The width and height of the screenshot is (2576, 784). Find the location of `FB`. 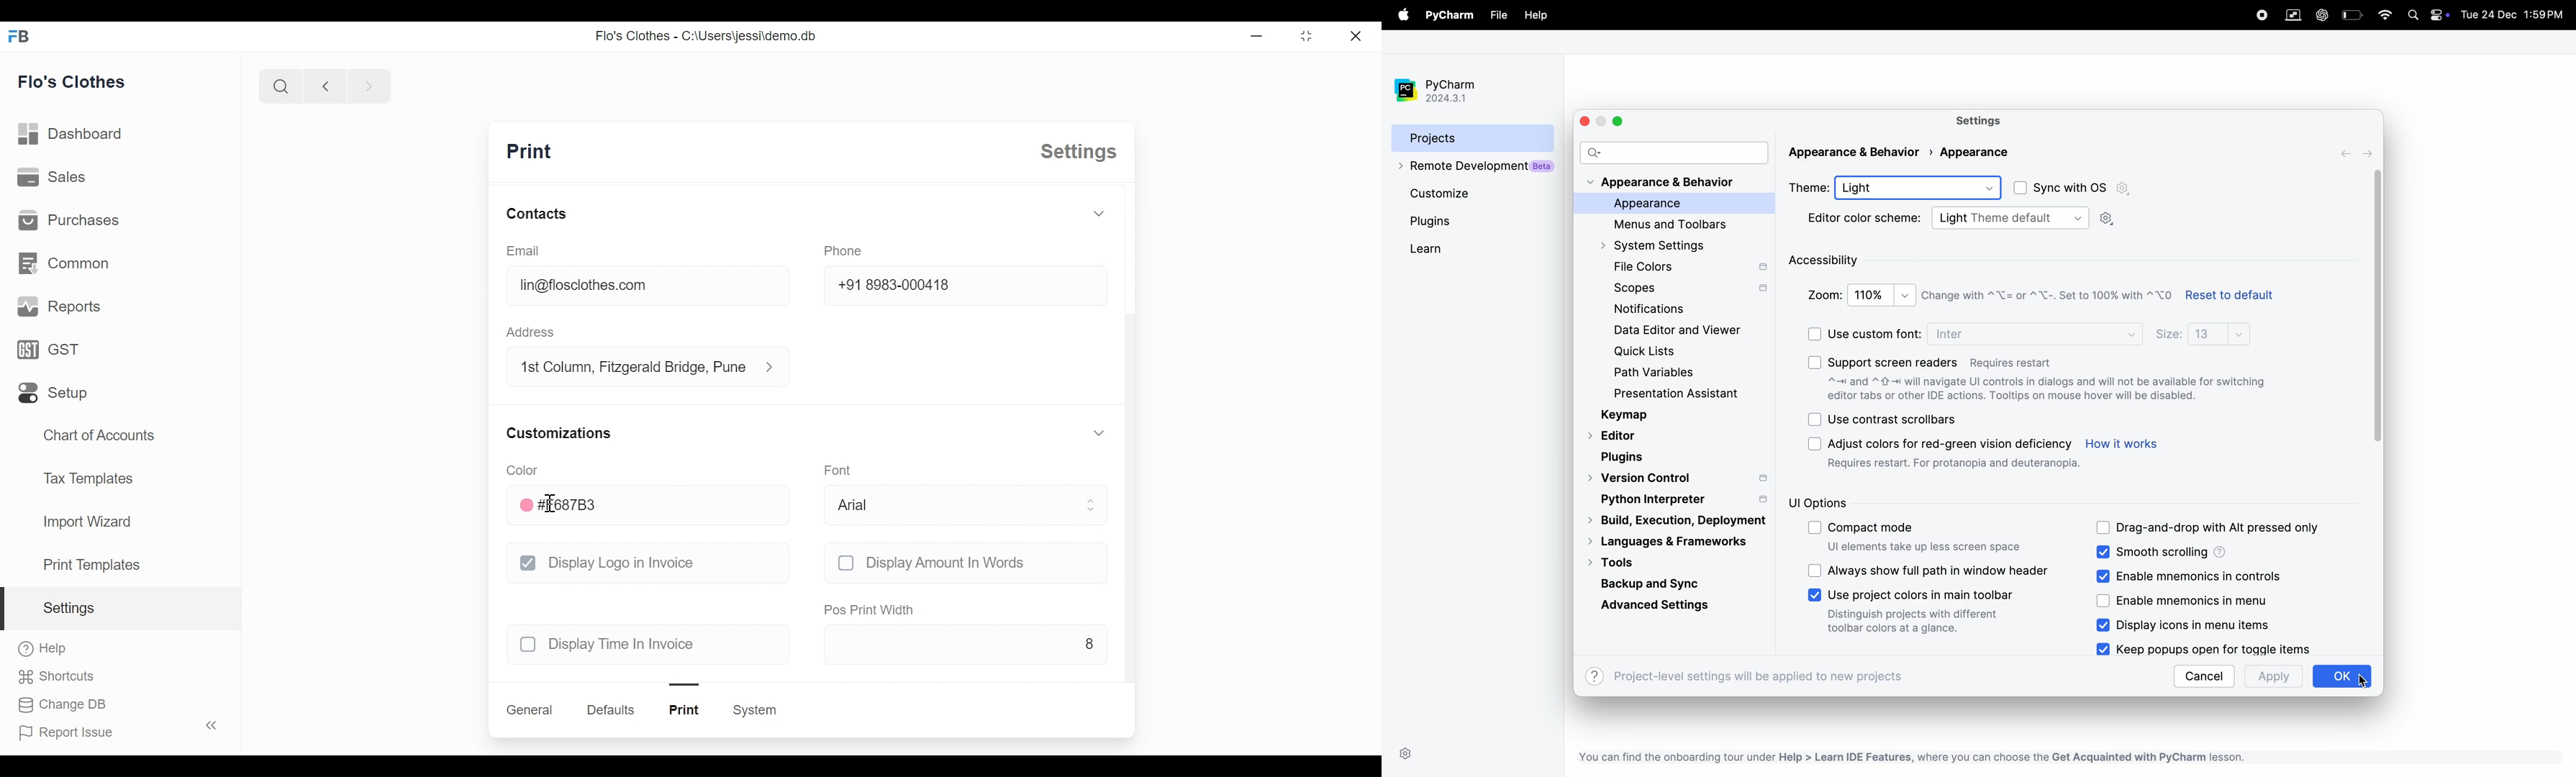

FB is located at coordinates (20, 35).